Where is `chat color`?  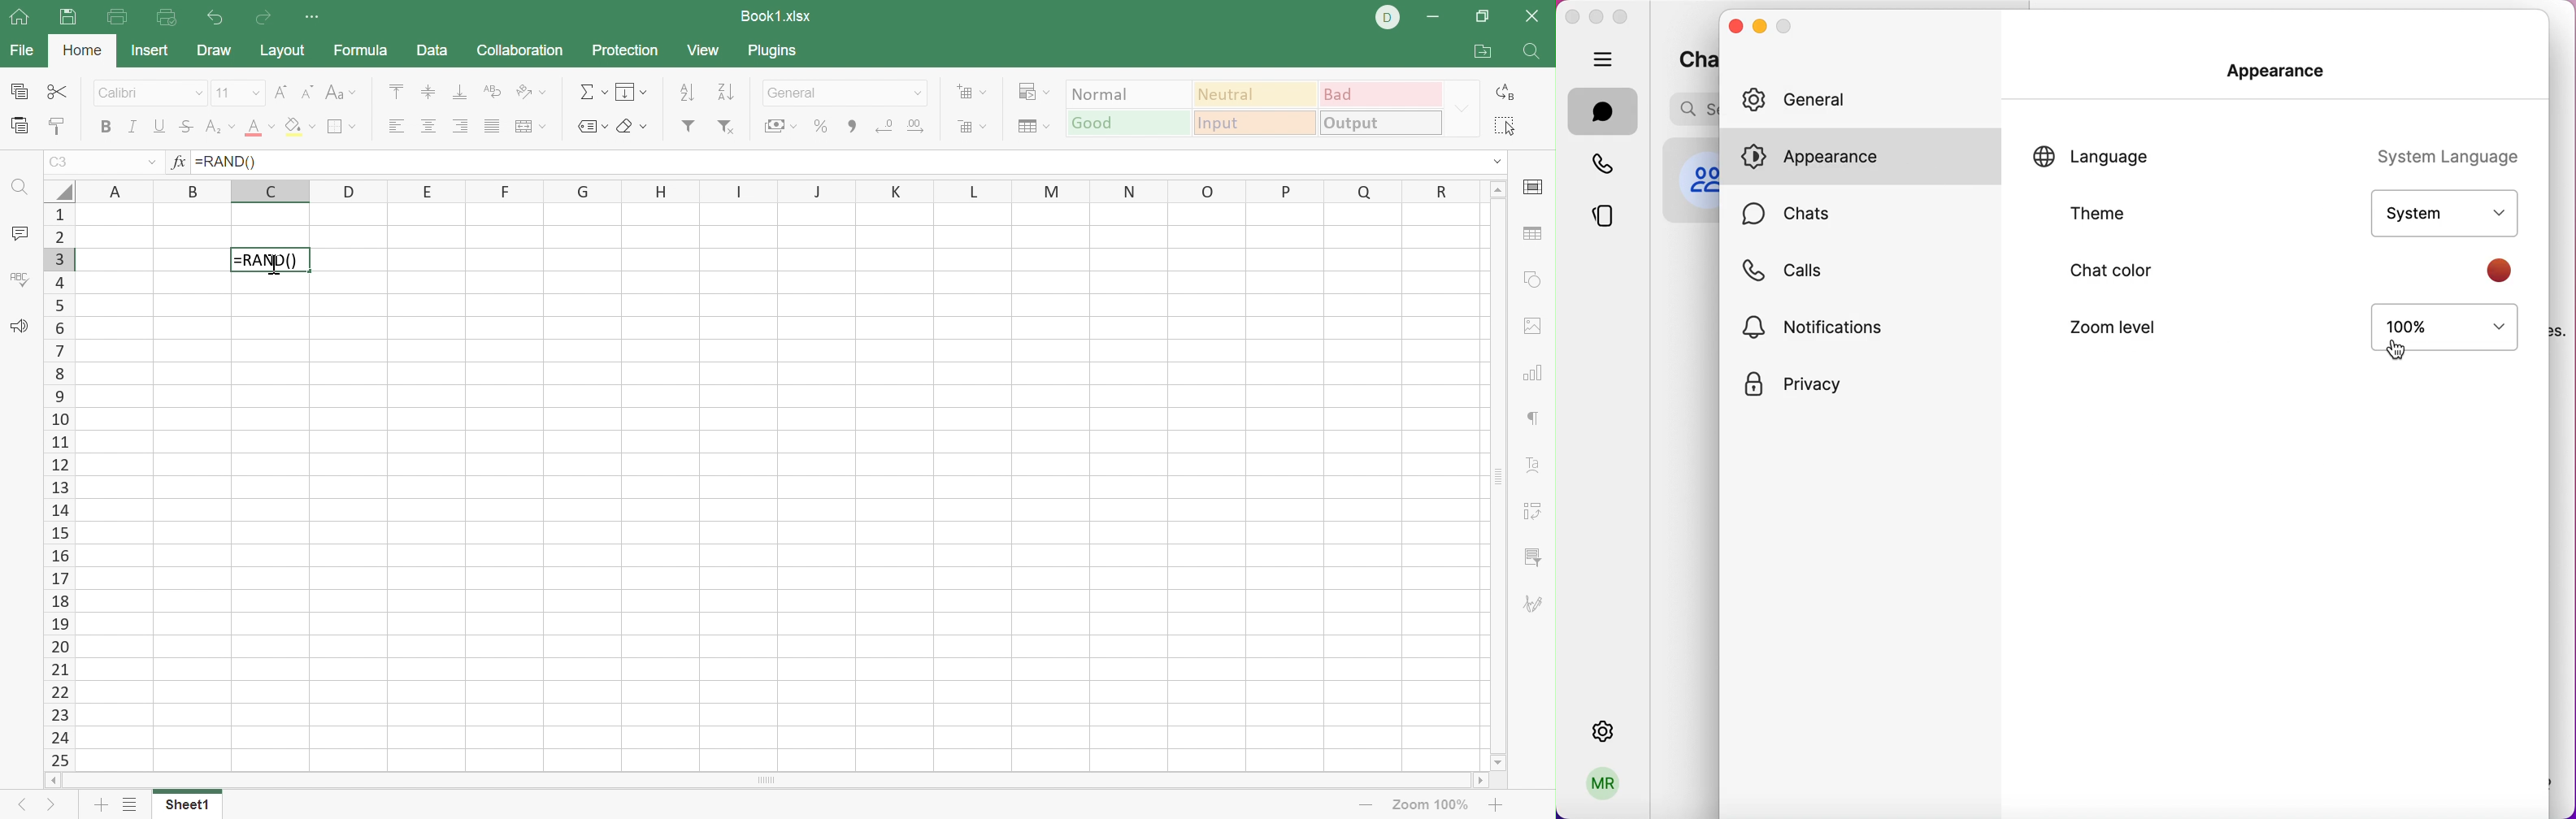
chat color is located at coordinates (2145, 272).